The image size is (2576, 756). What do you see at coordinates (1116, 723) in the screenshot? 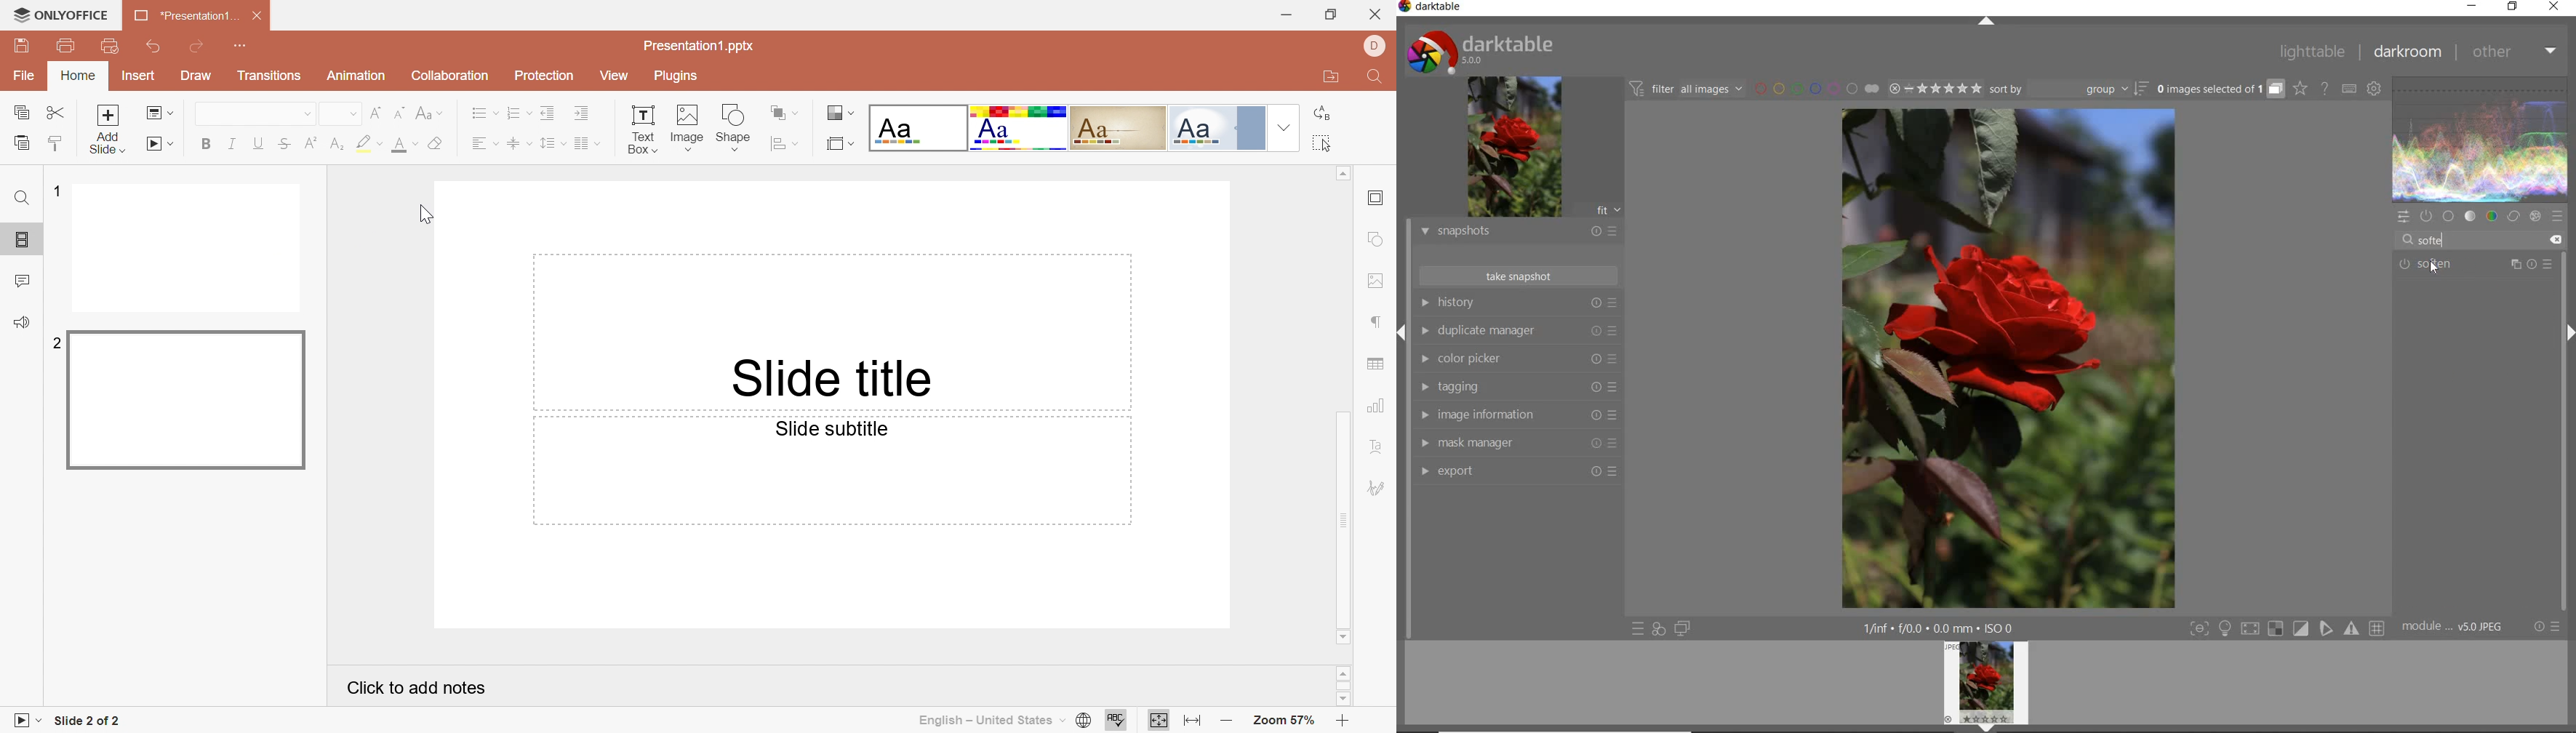
I see `Spell Checking` at bounding box center [1116, 723].